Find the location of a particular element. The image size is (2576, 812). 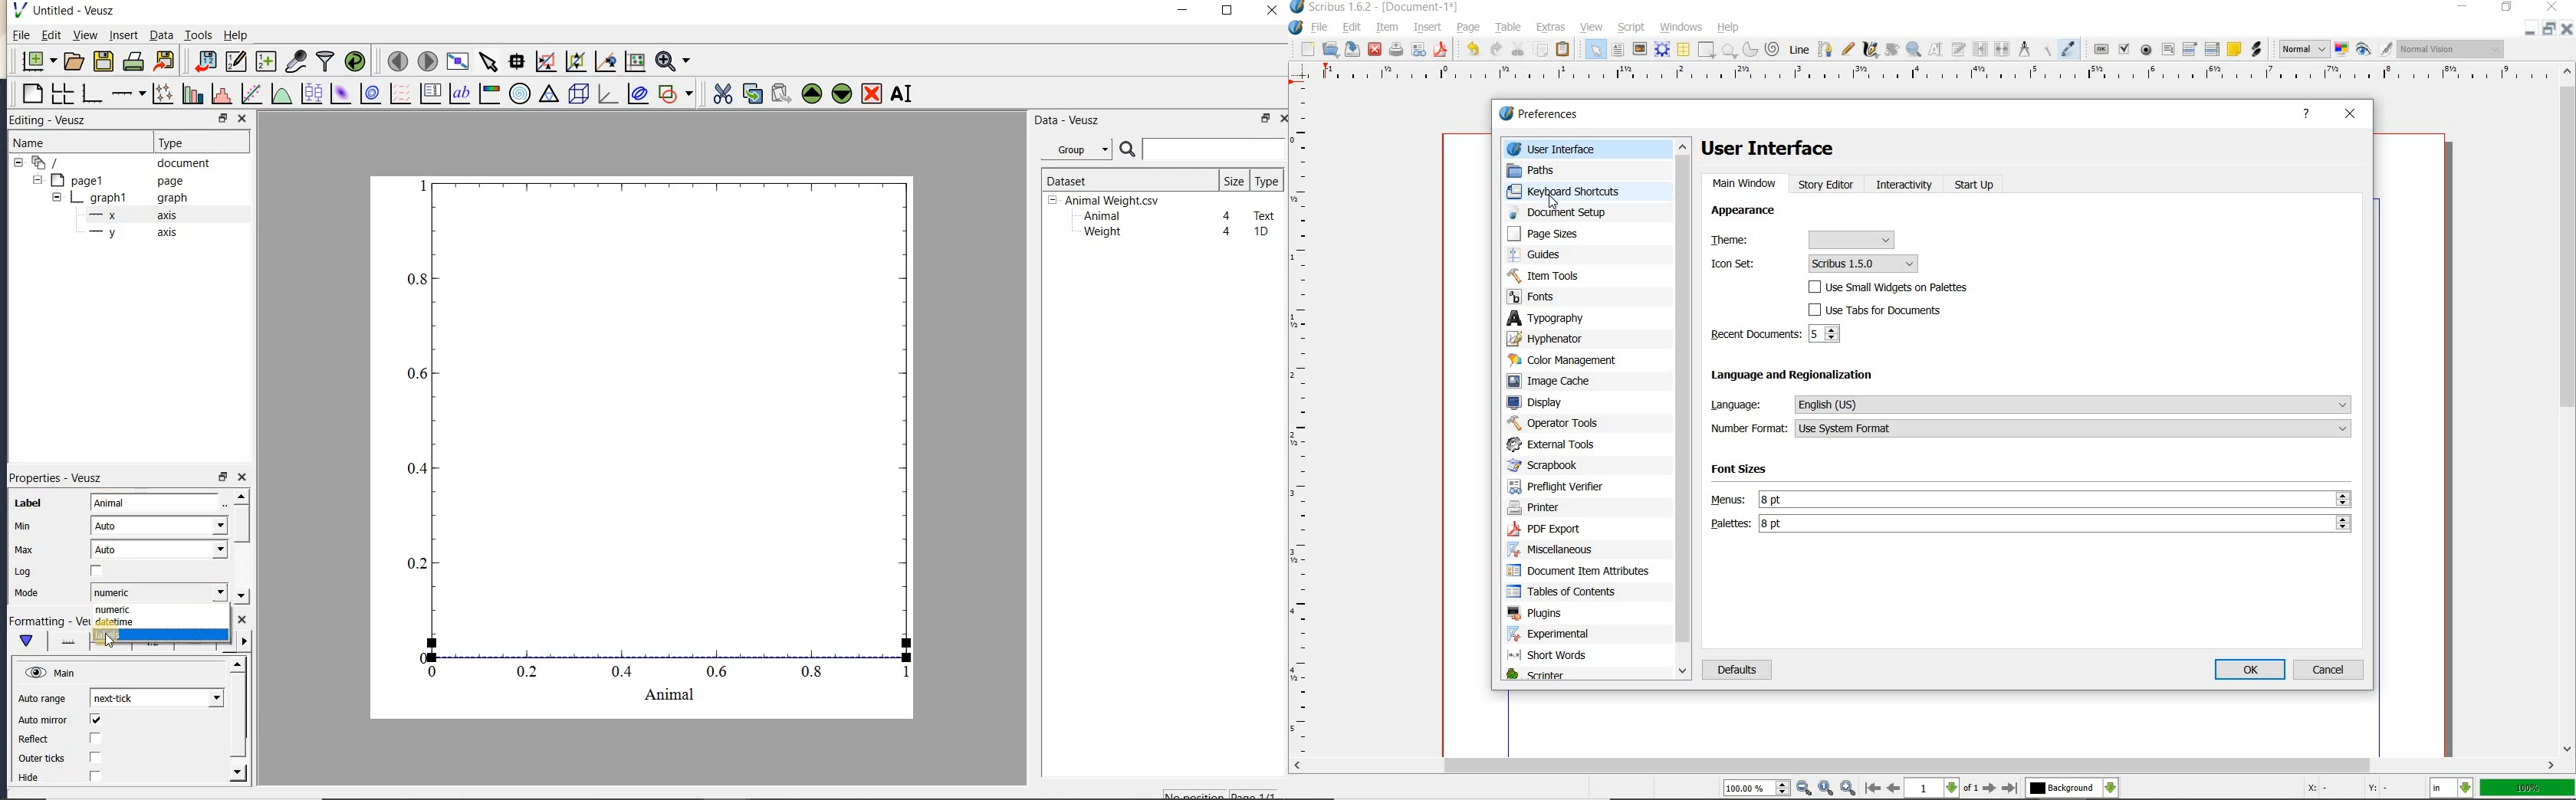

Auto is located at coordinates (159, 549).